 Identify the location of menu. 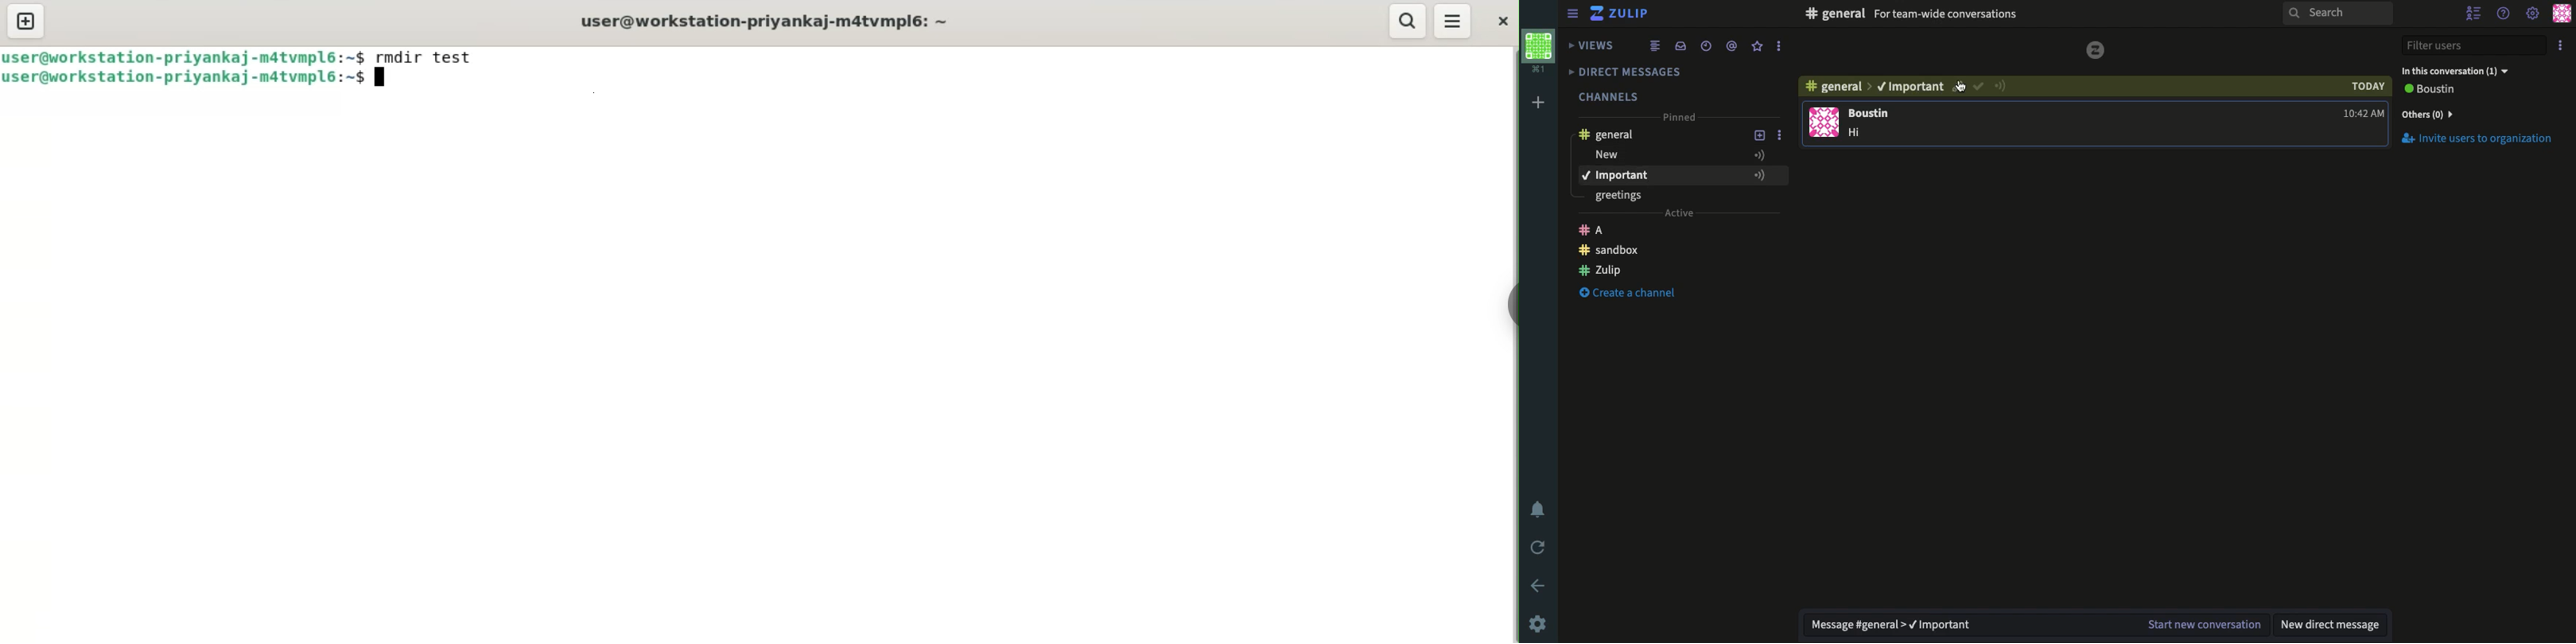
(1452, 21).